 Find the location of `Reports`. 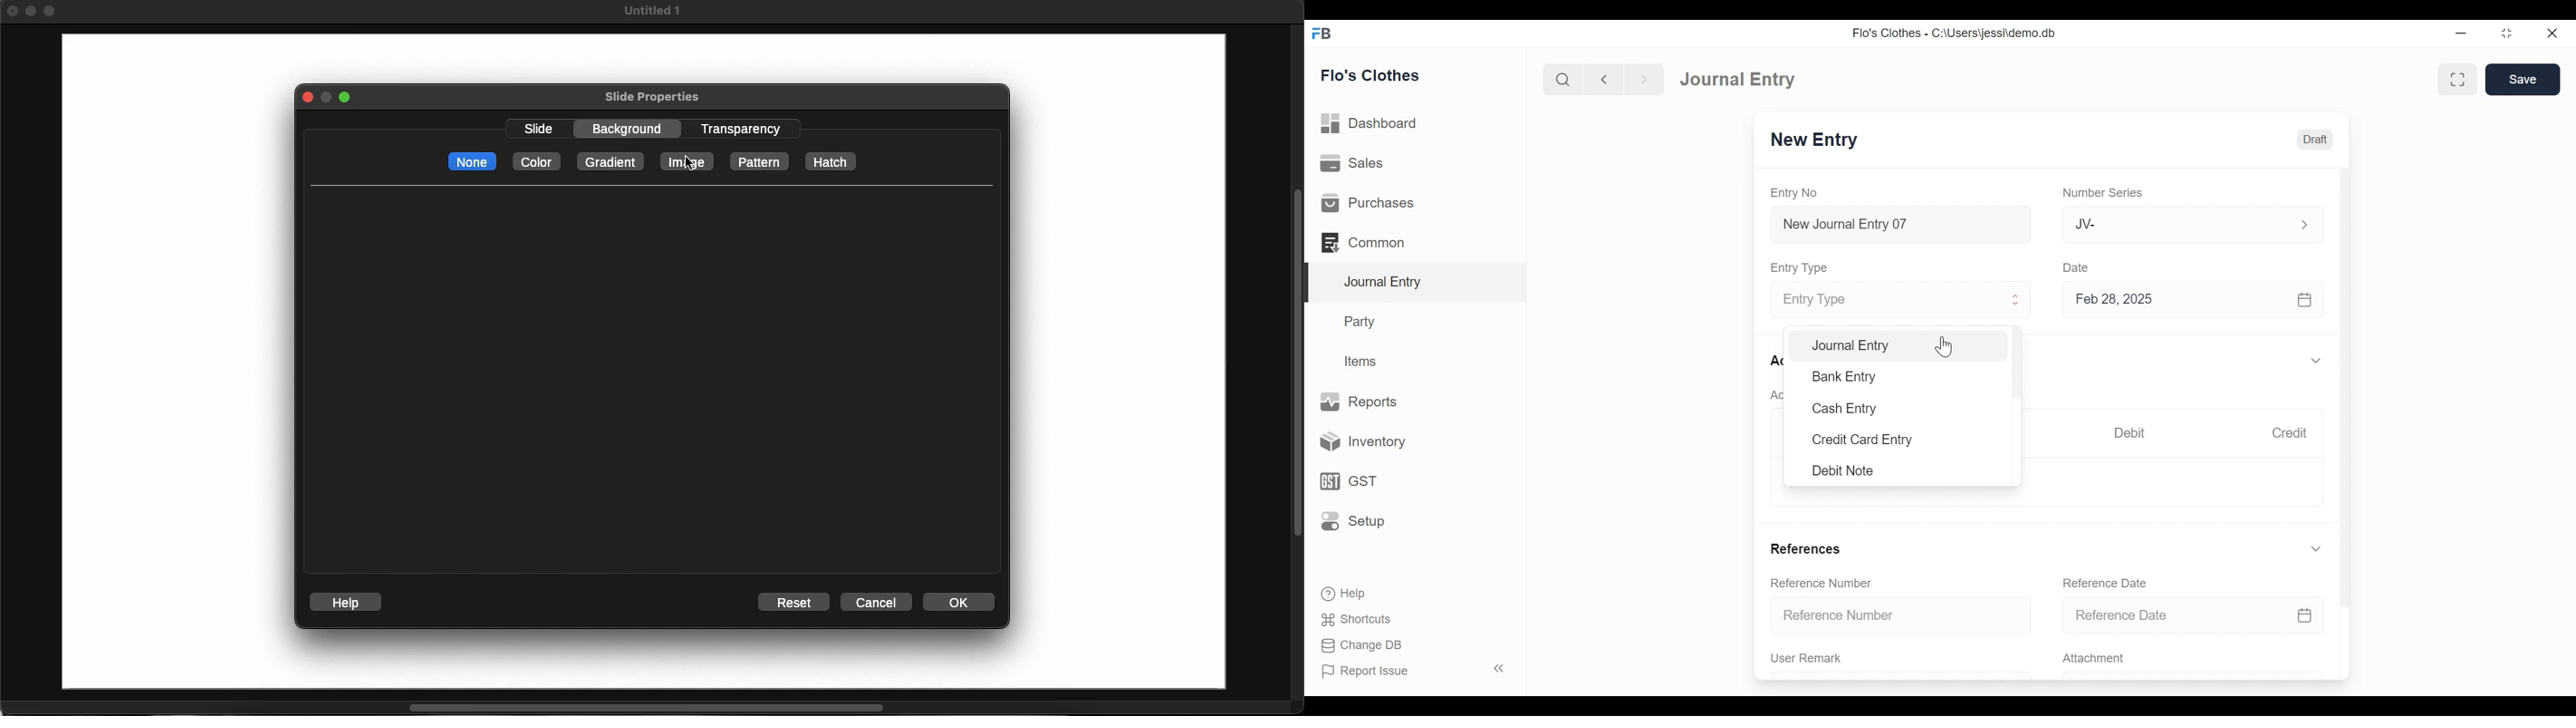

Reports is located at coordinates (1360, 400).